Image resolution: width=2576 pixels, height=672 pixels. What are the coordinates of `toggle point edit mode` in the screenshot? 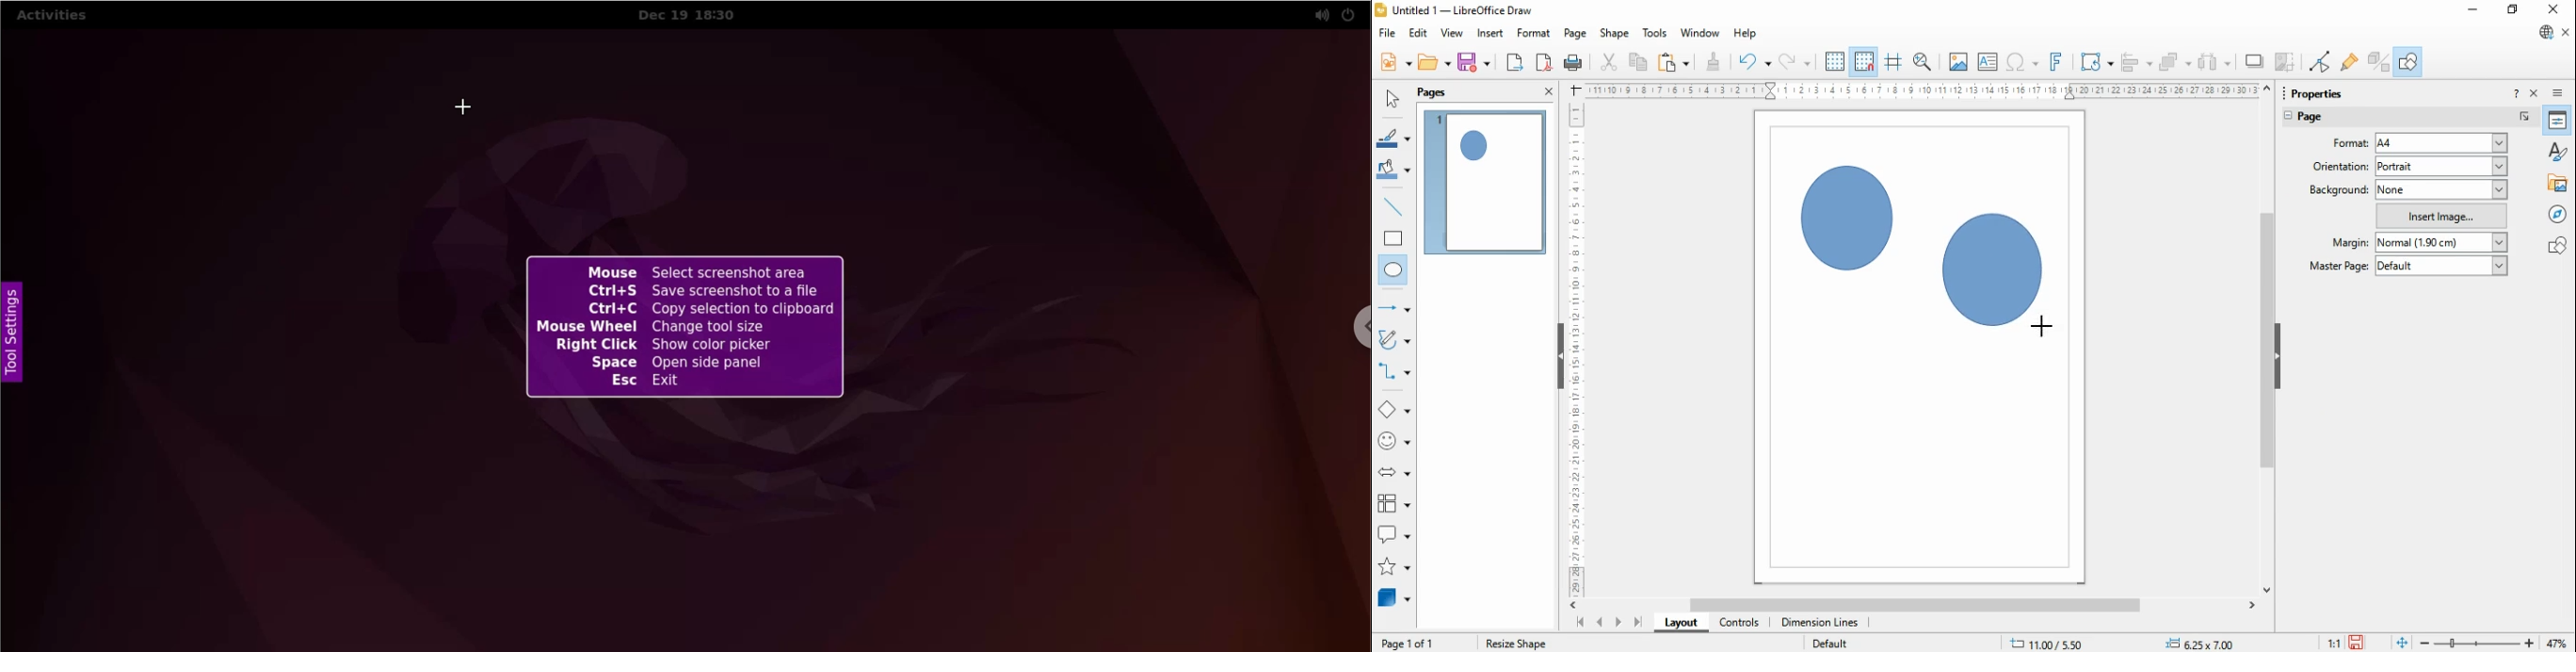 It's located at (2322, 61).